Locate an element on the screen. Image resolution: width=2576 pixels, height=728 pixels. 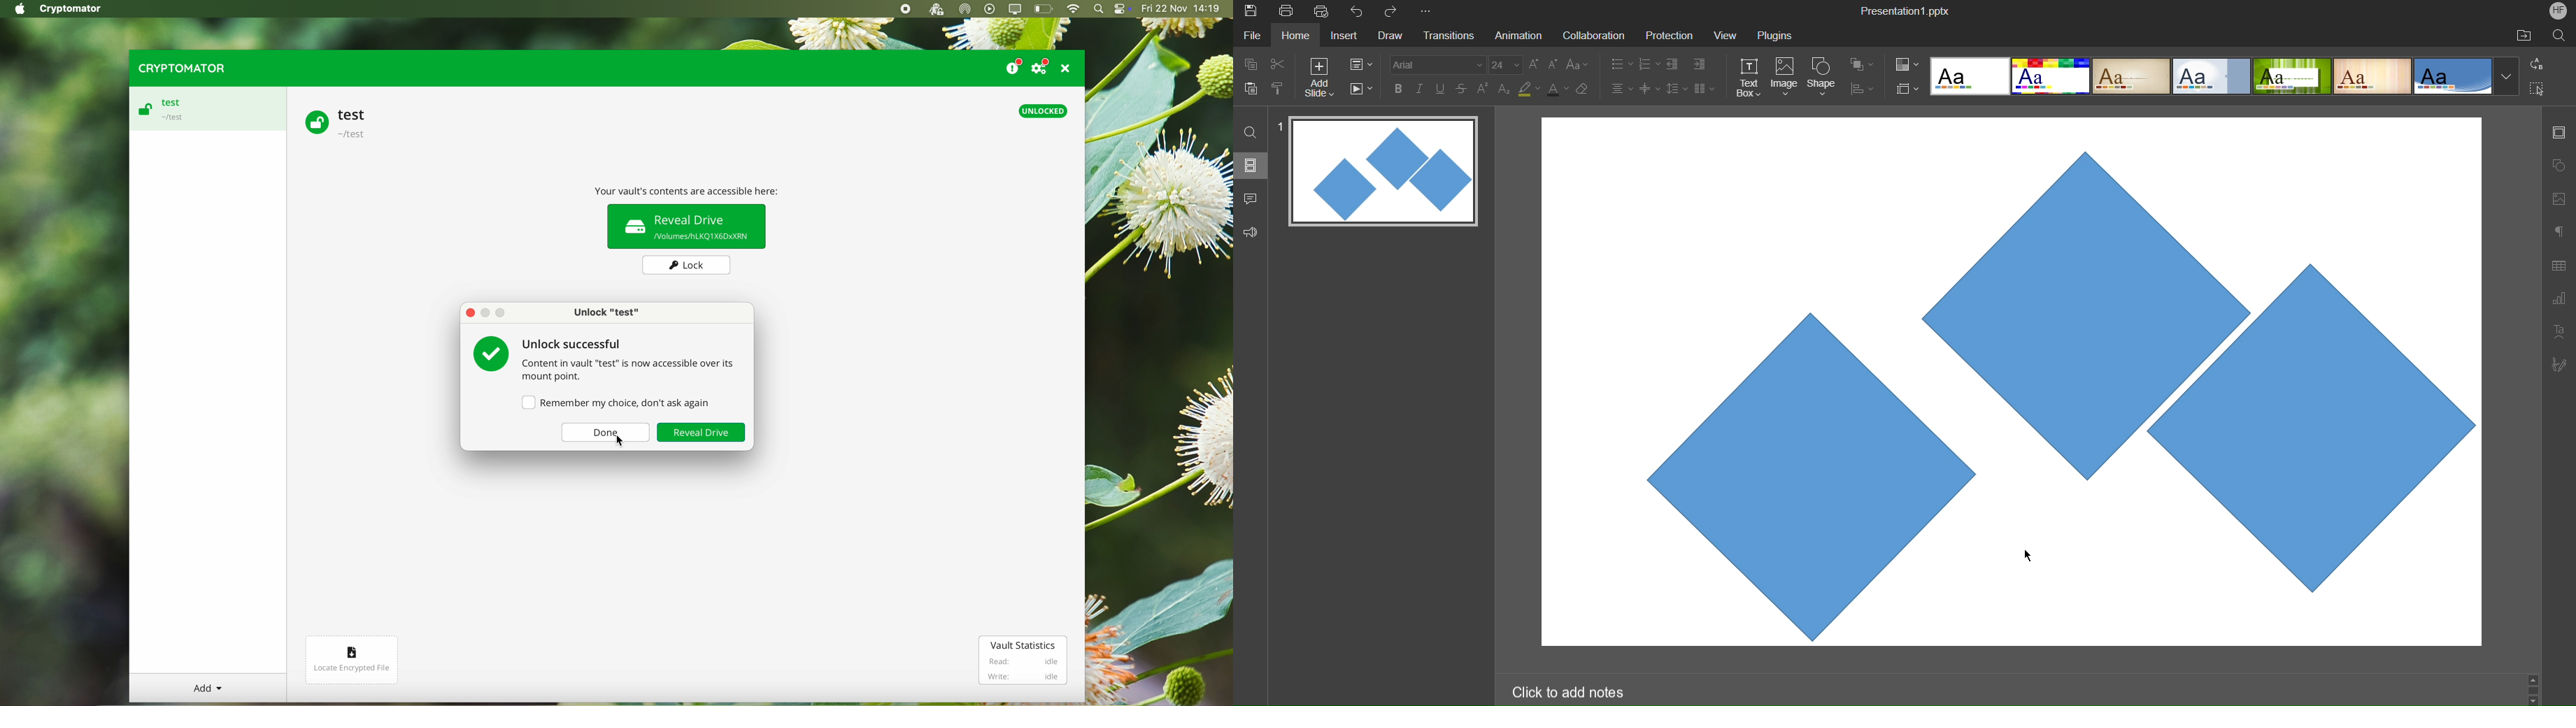
Signature is located at coordinates (2558, 364).